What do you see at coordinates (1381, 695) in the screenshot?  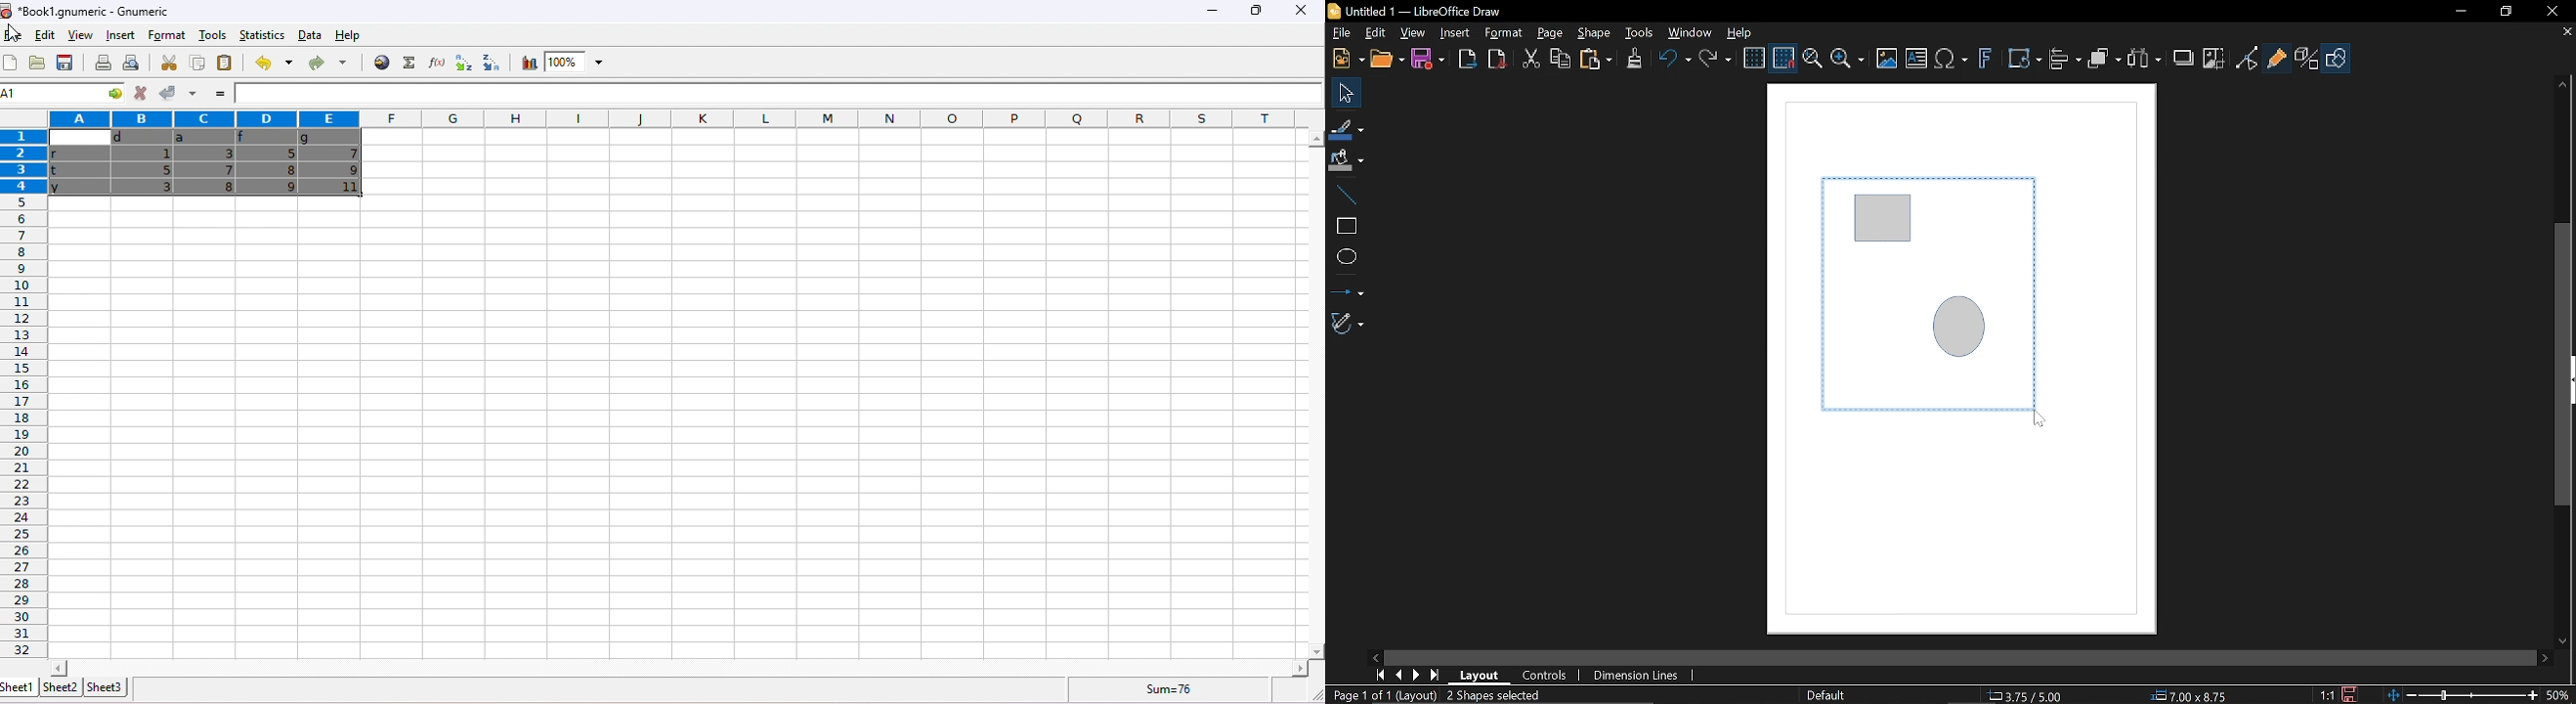 I see `Current page` at bounding box center [1381, 695].